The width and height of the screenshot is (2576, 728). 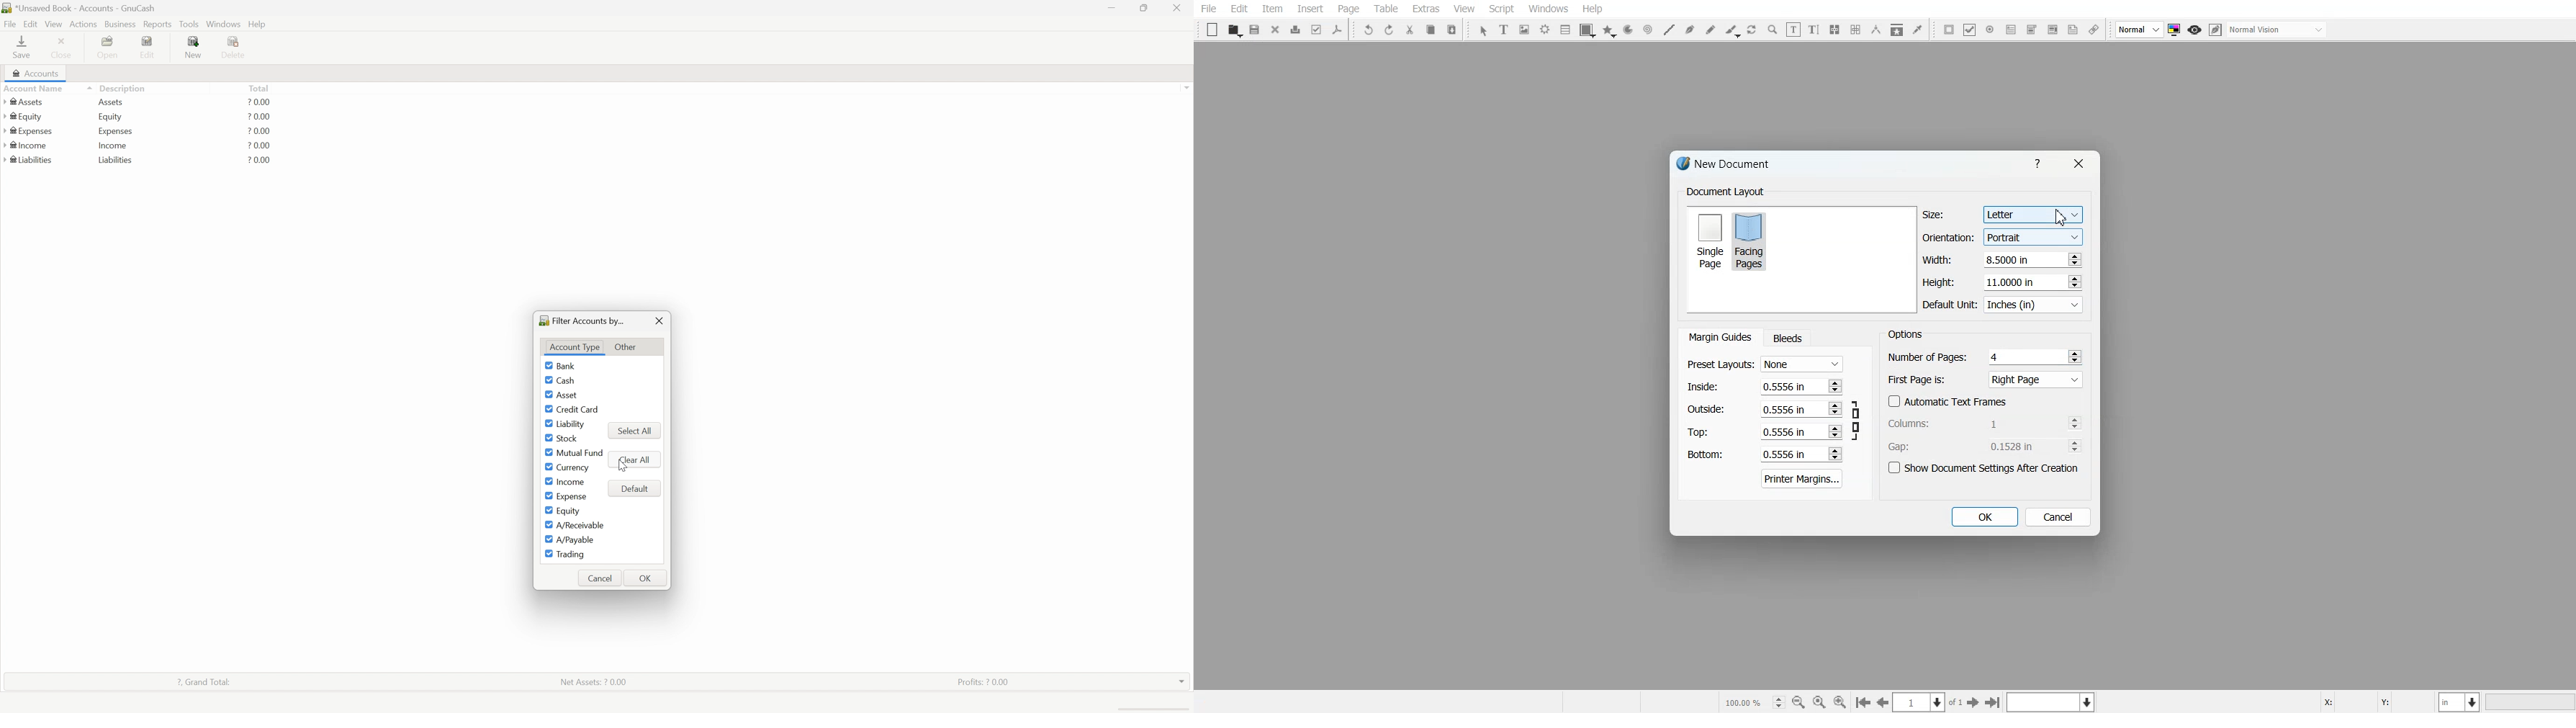 I want to click on Liability, so click(x=571, y=425).